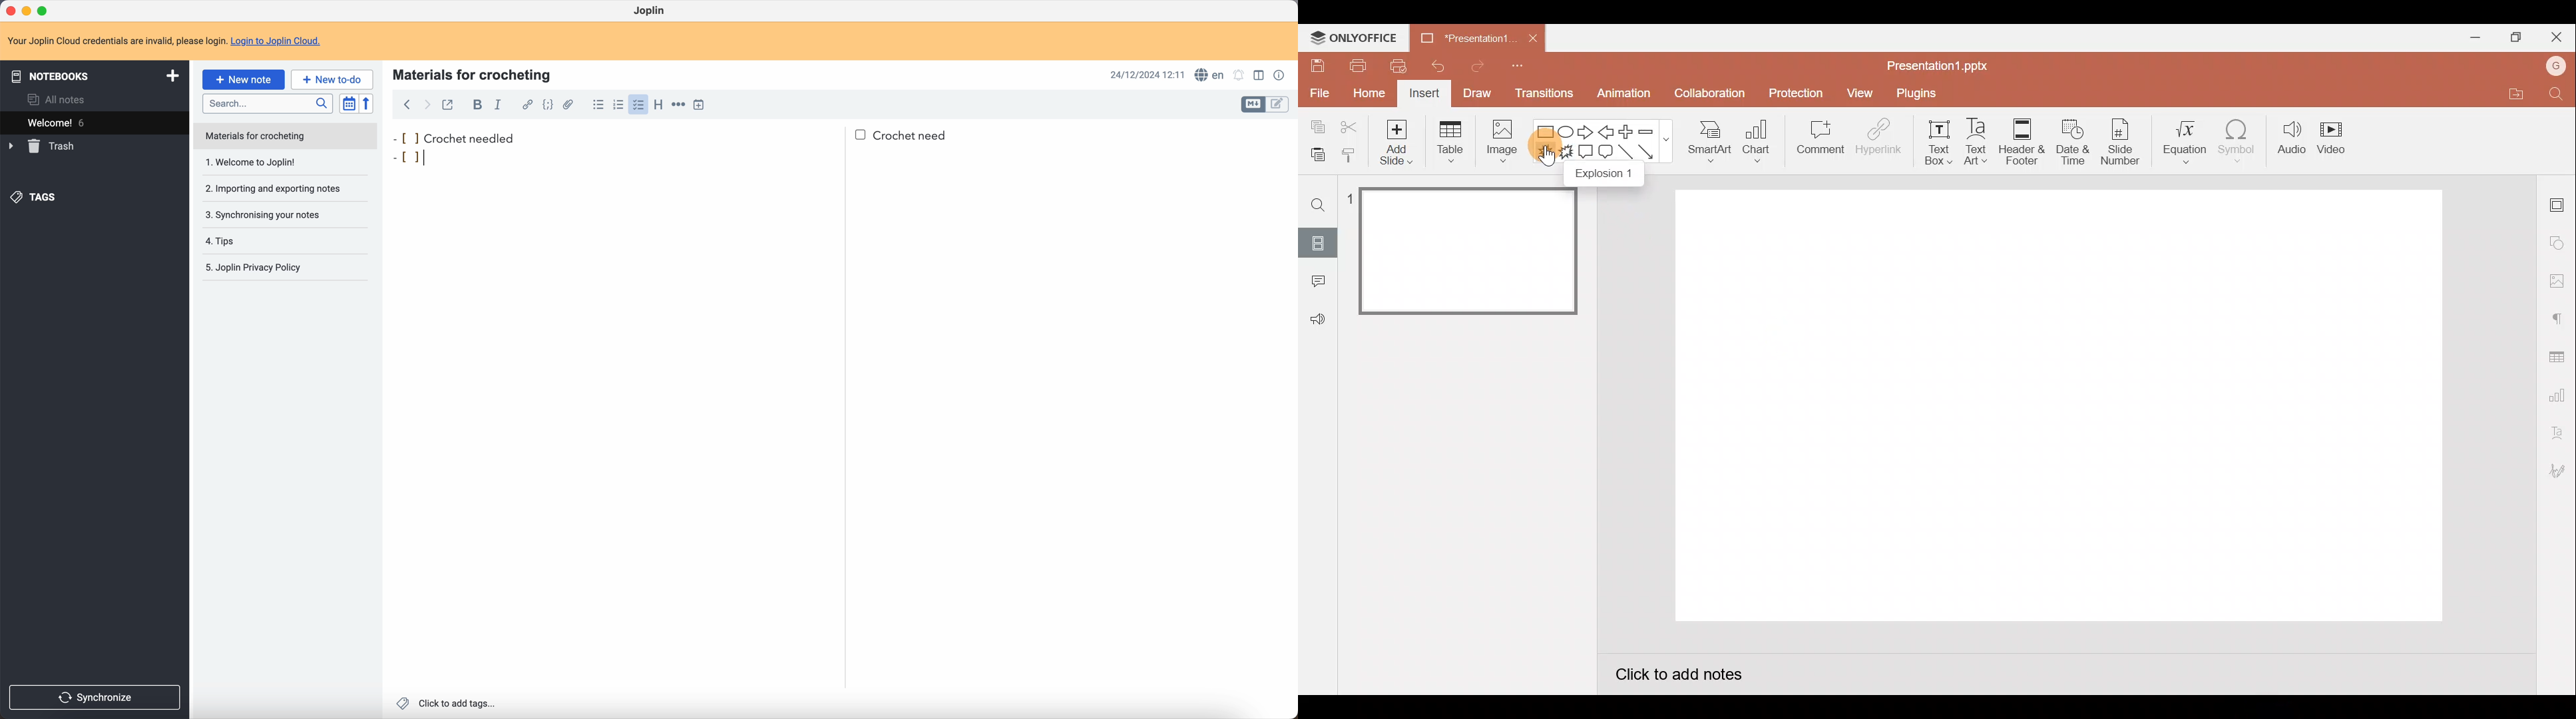  Describe the element at coordinates (60, 99) in the screenshot. I see `all notes` at that location.